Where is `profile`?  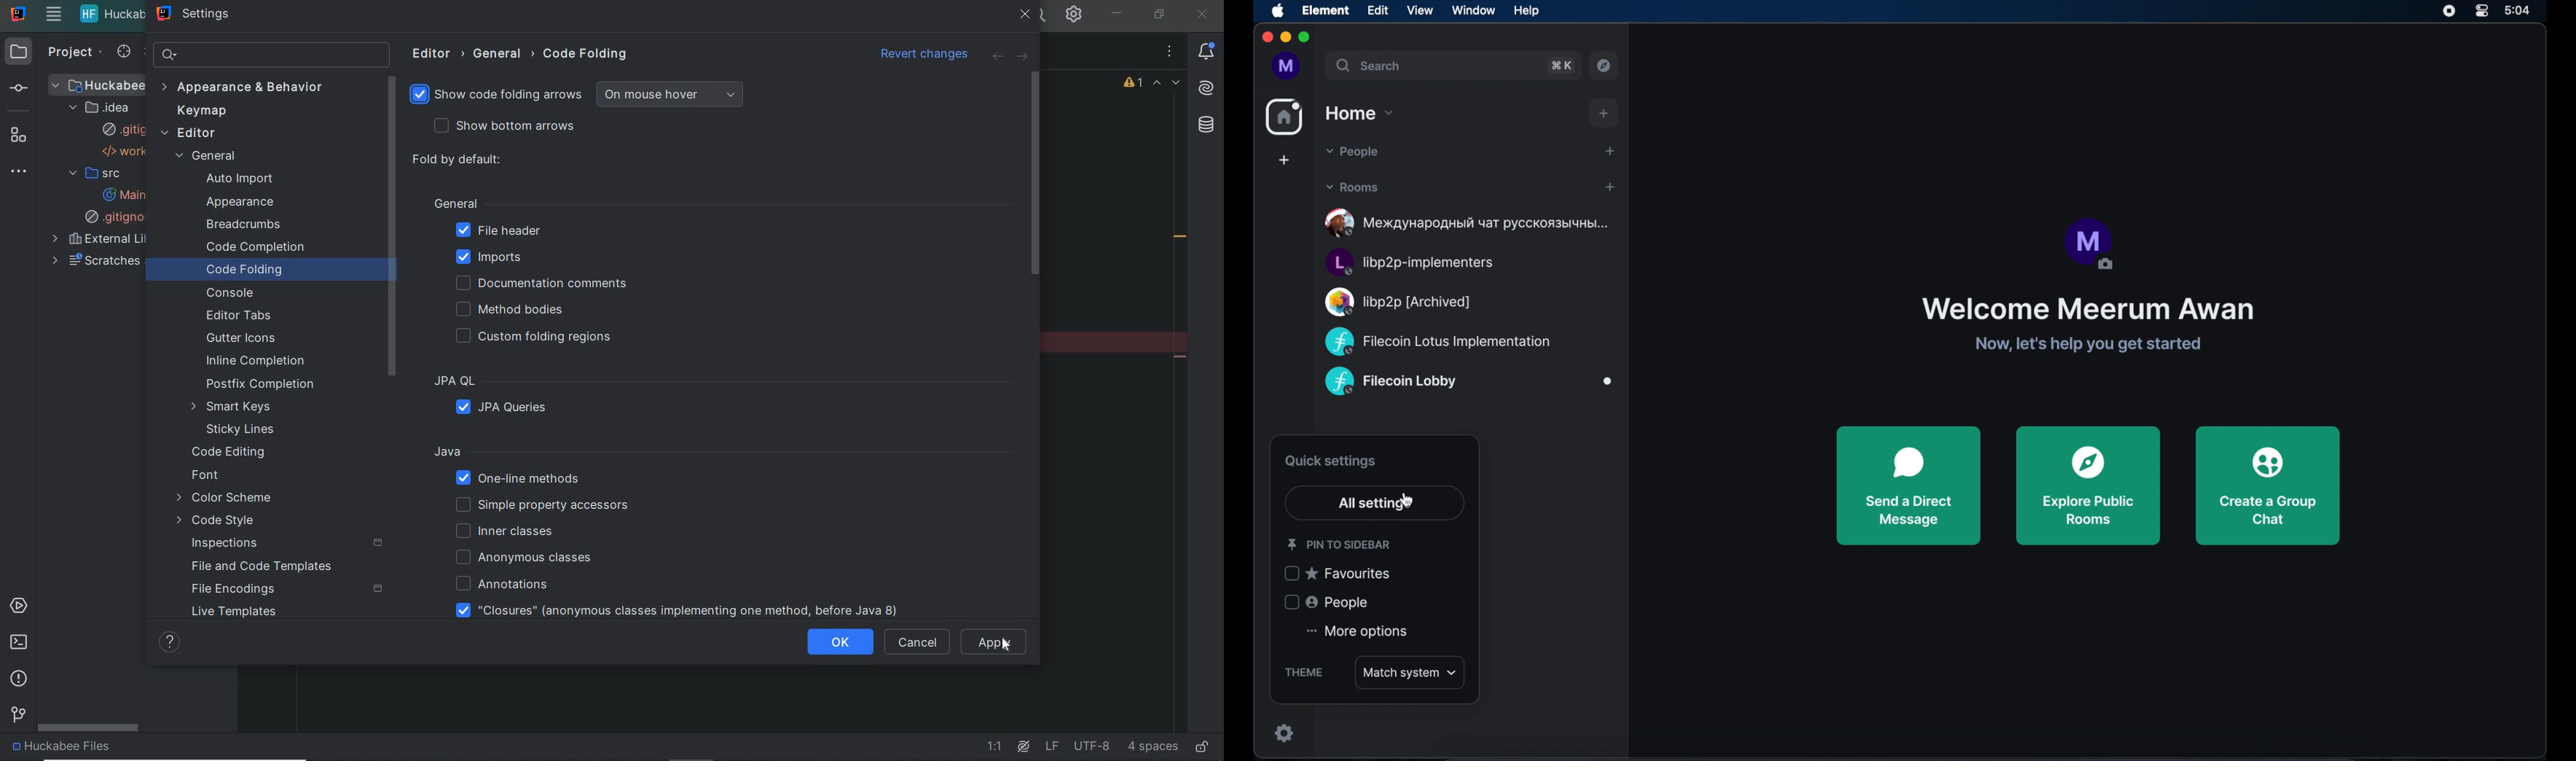
profile is located at coordinates (1282, 66).